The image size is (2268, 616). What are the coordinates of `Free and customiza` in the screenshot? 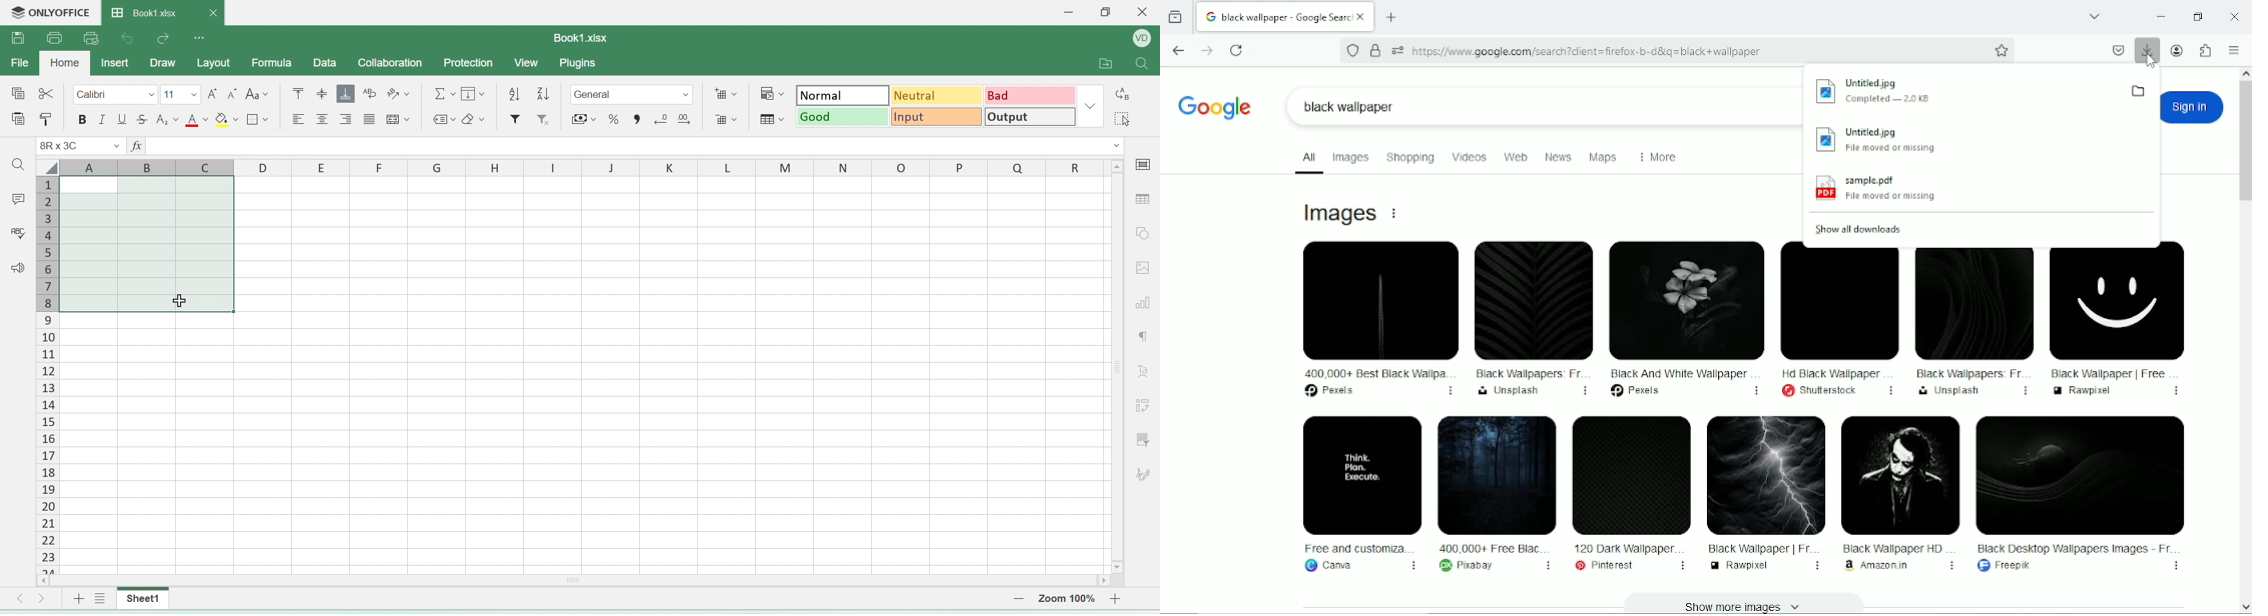 It's located at (1358, 495).